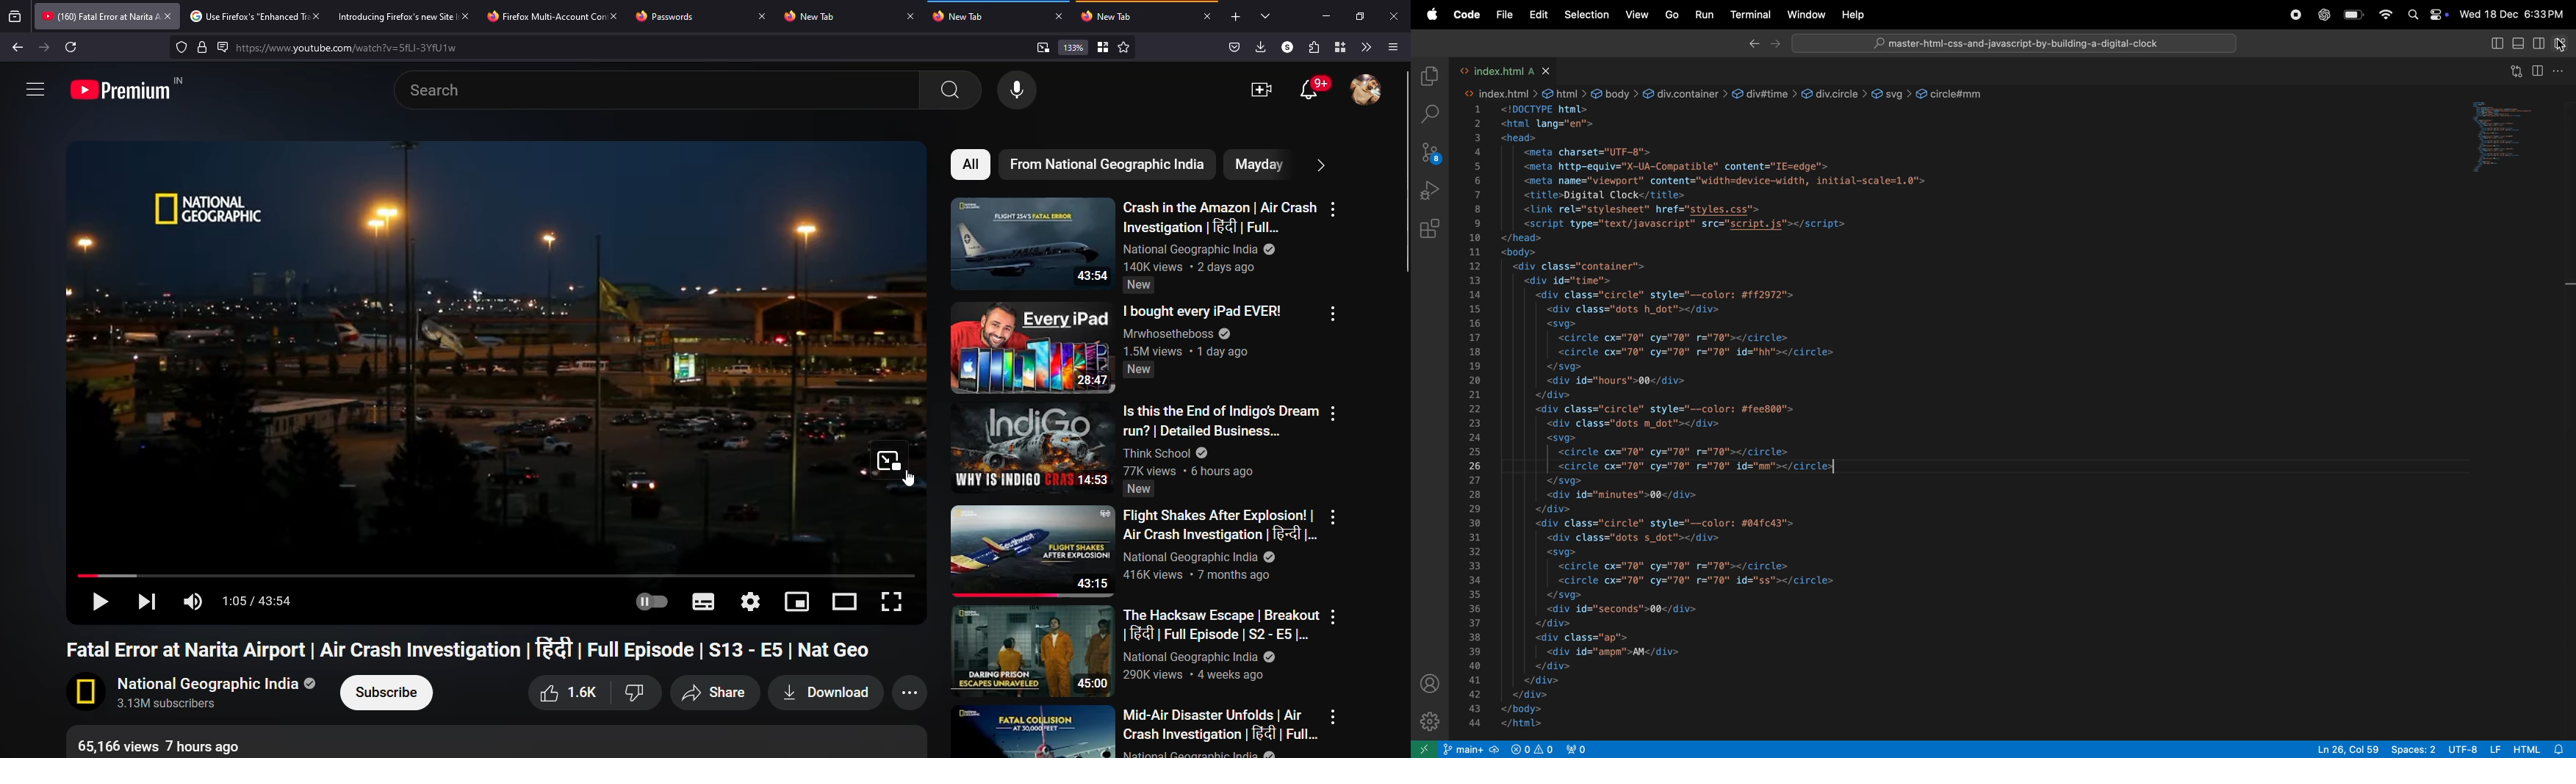  What do you see at coordinates (1285, 46) in the screenshot?
I see `profile` at bounding box center [1285, 46].